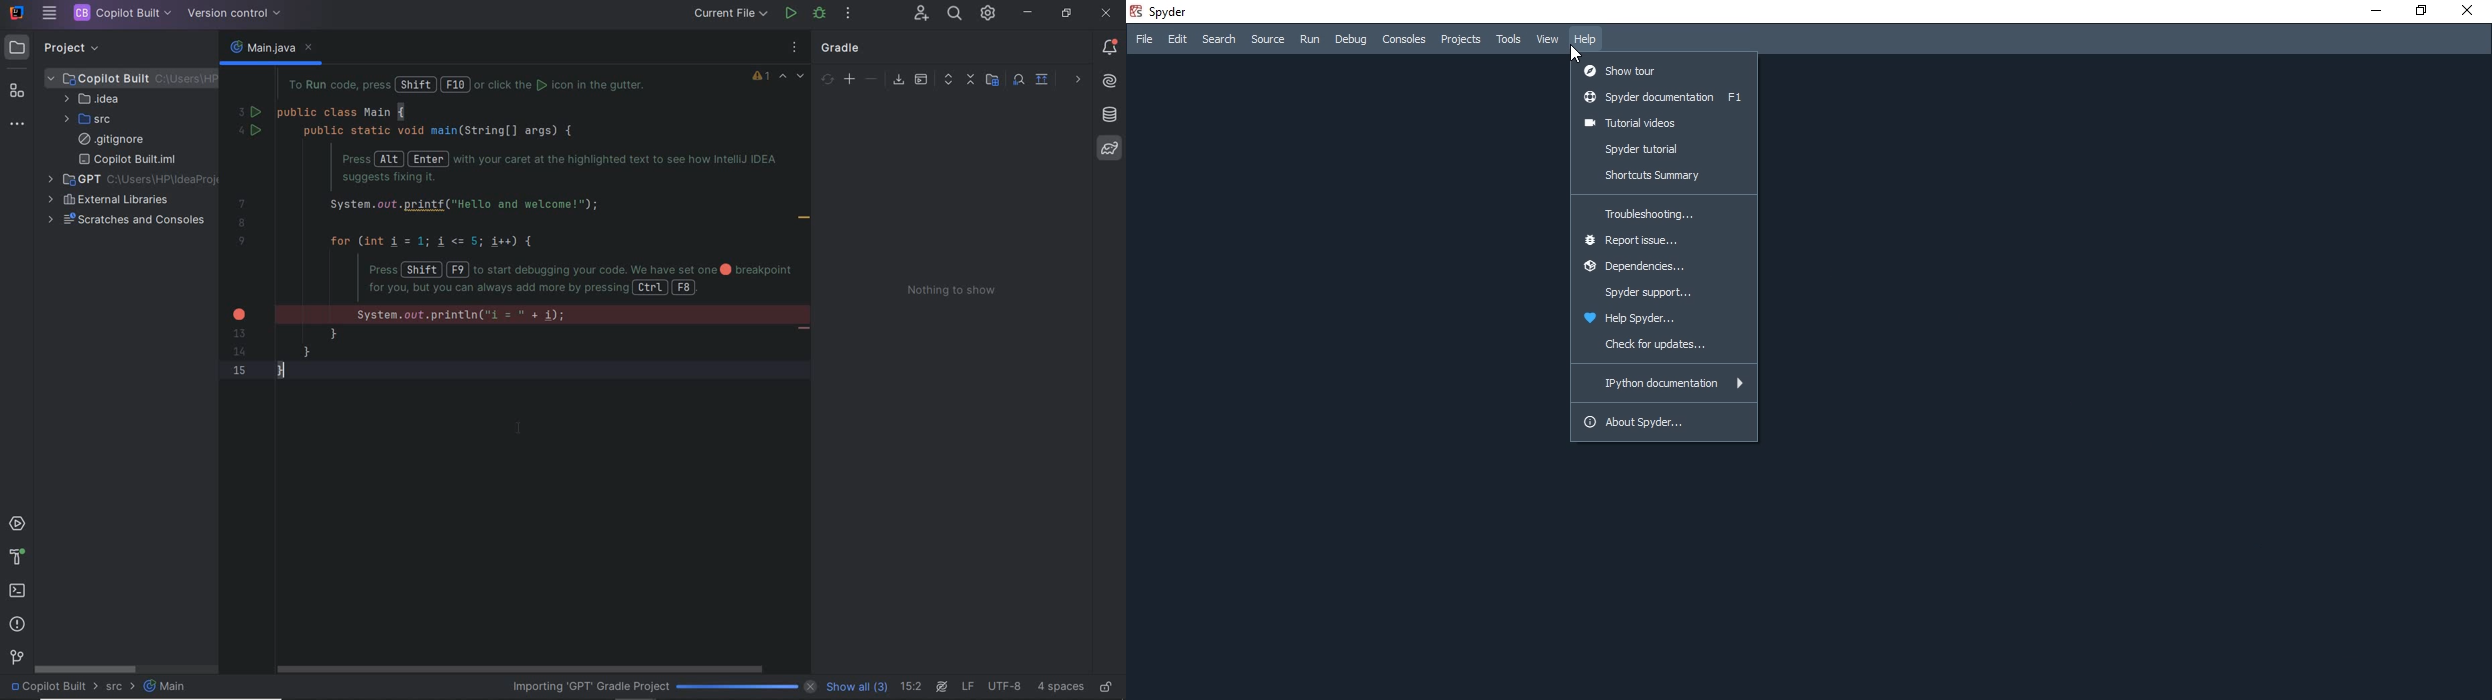 The width and height of the screenshot is (2492, 700). I want to click on cursor, so click(1574, 53).